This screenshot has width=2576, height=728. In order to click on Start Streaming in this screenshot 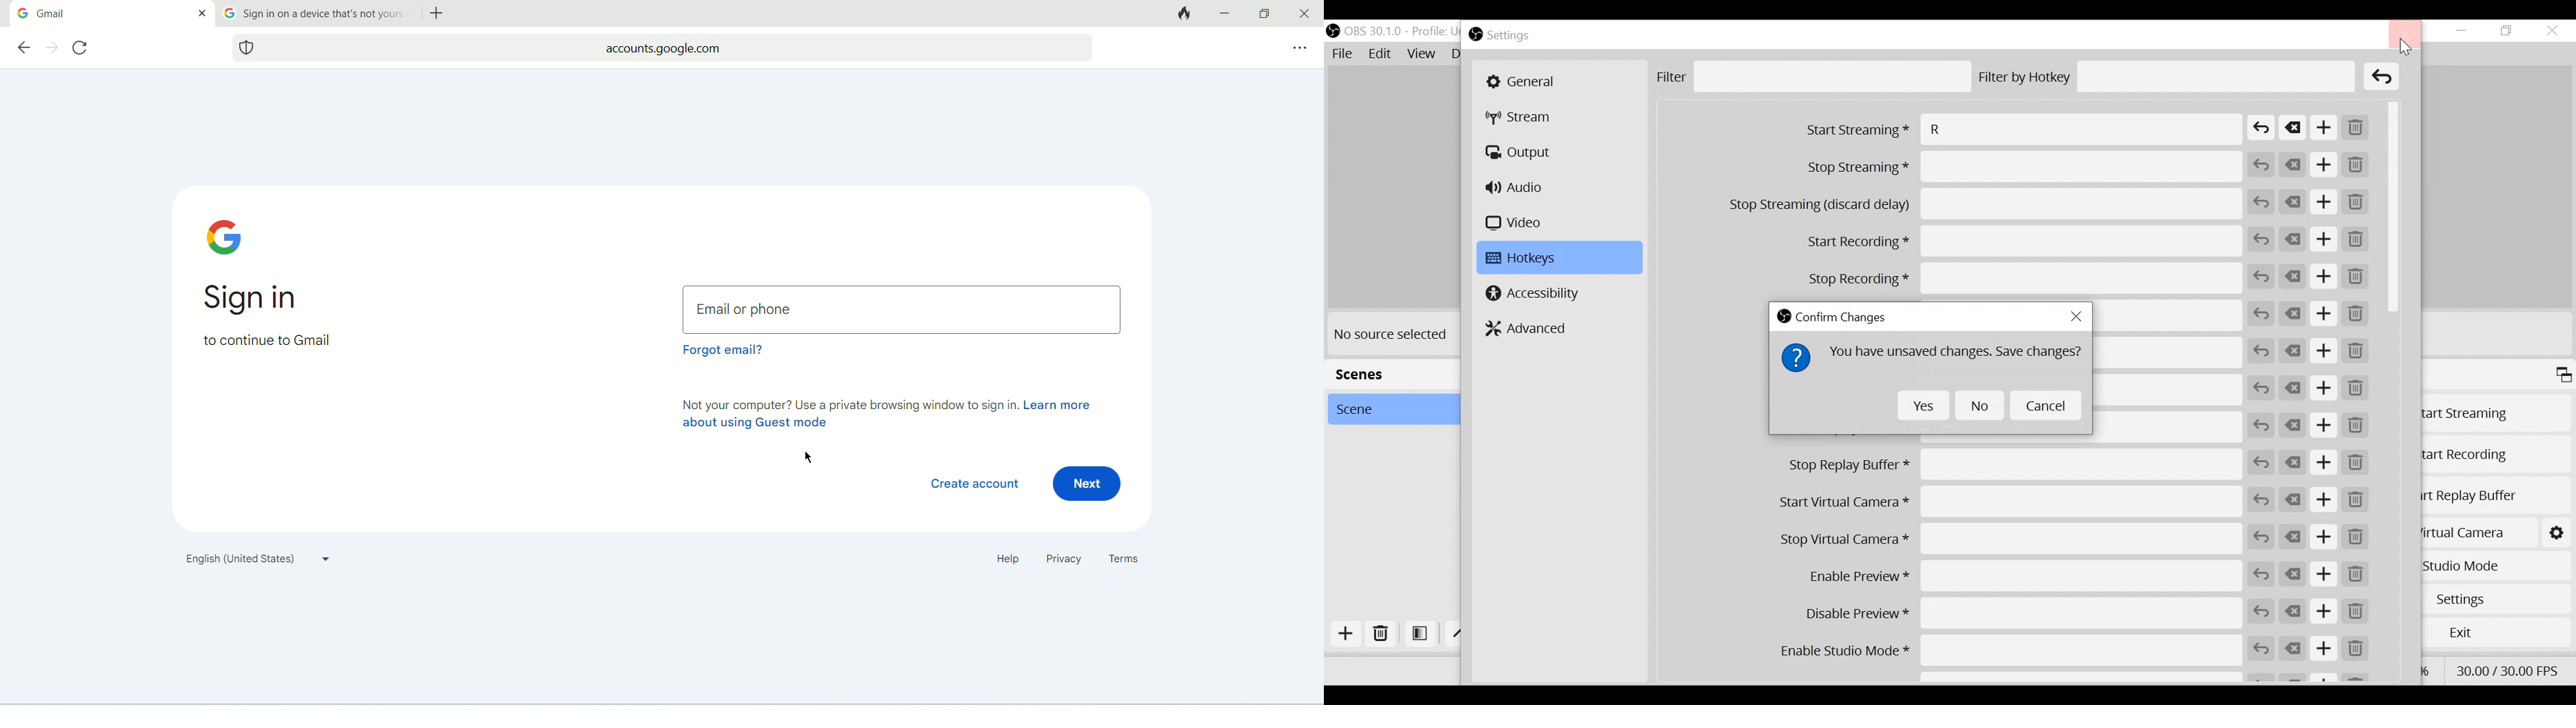, I will do `click(2488, 412)`.